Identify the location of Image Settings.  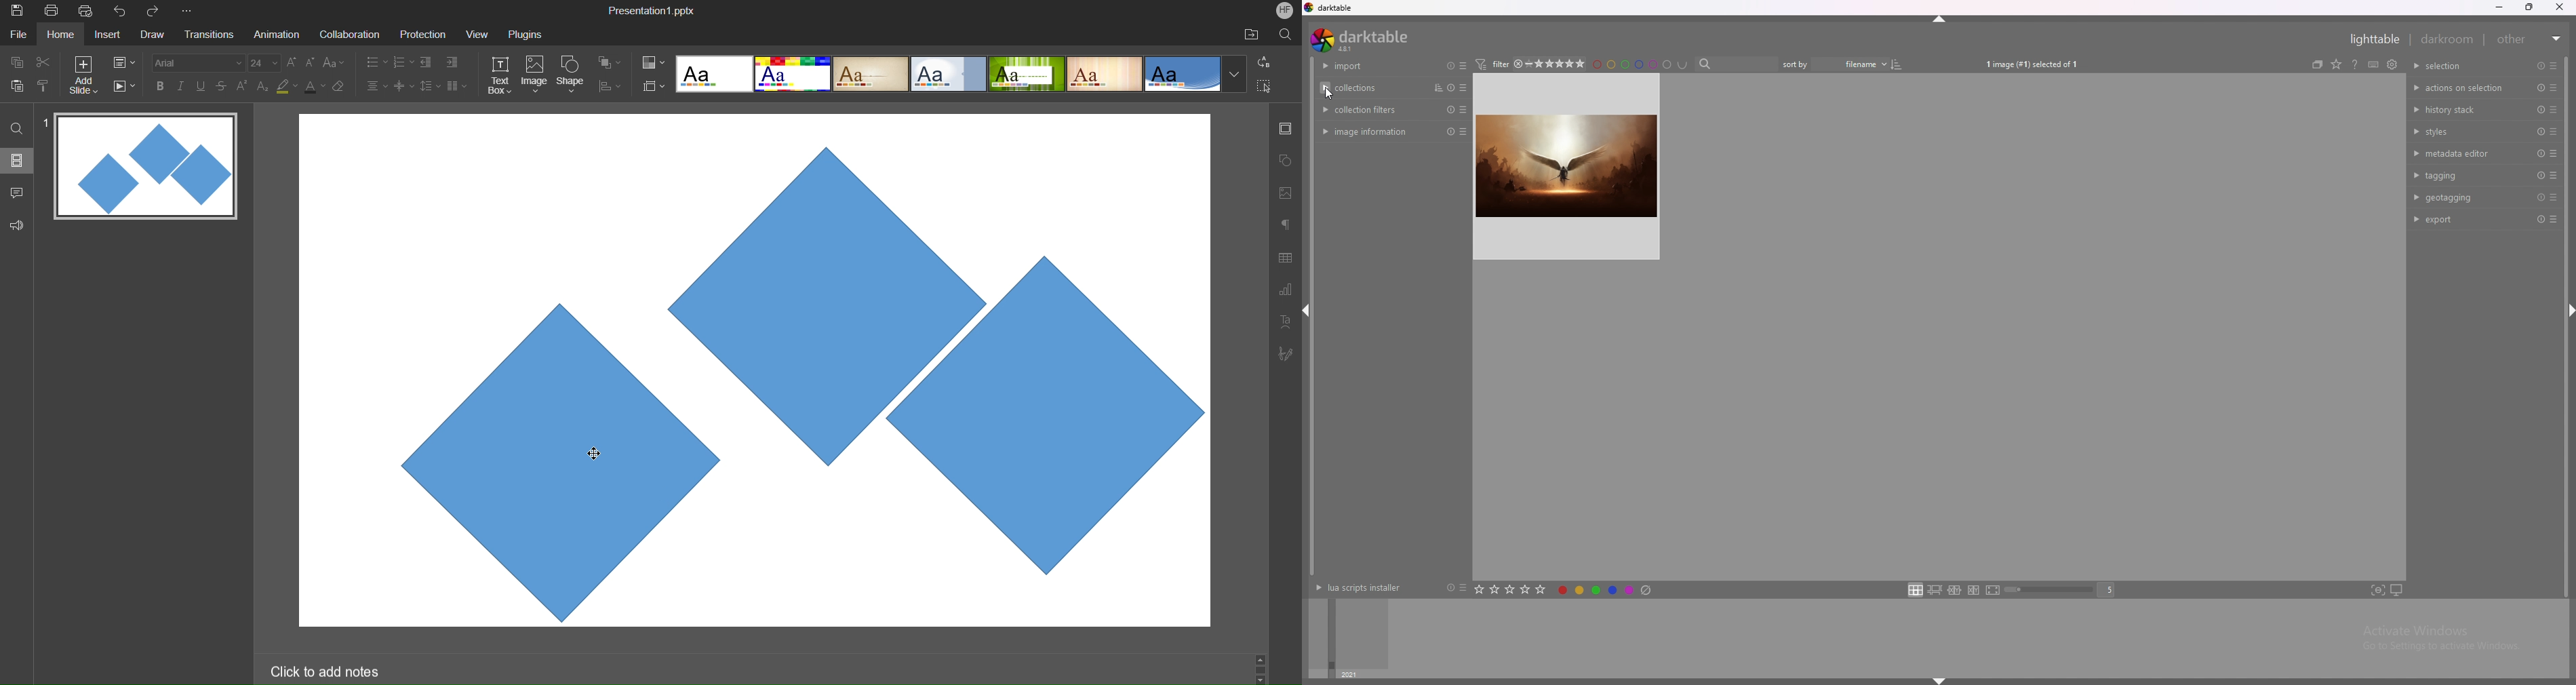
(1283, 193).